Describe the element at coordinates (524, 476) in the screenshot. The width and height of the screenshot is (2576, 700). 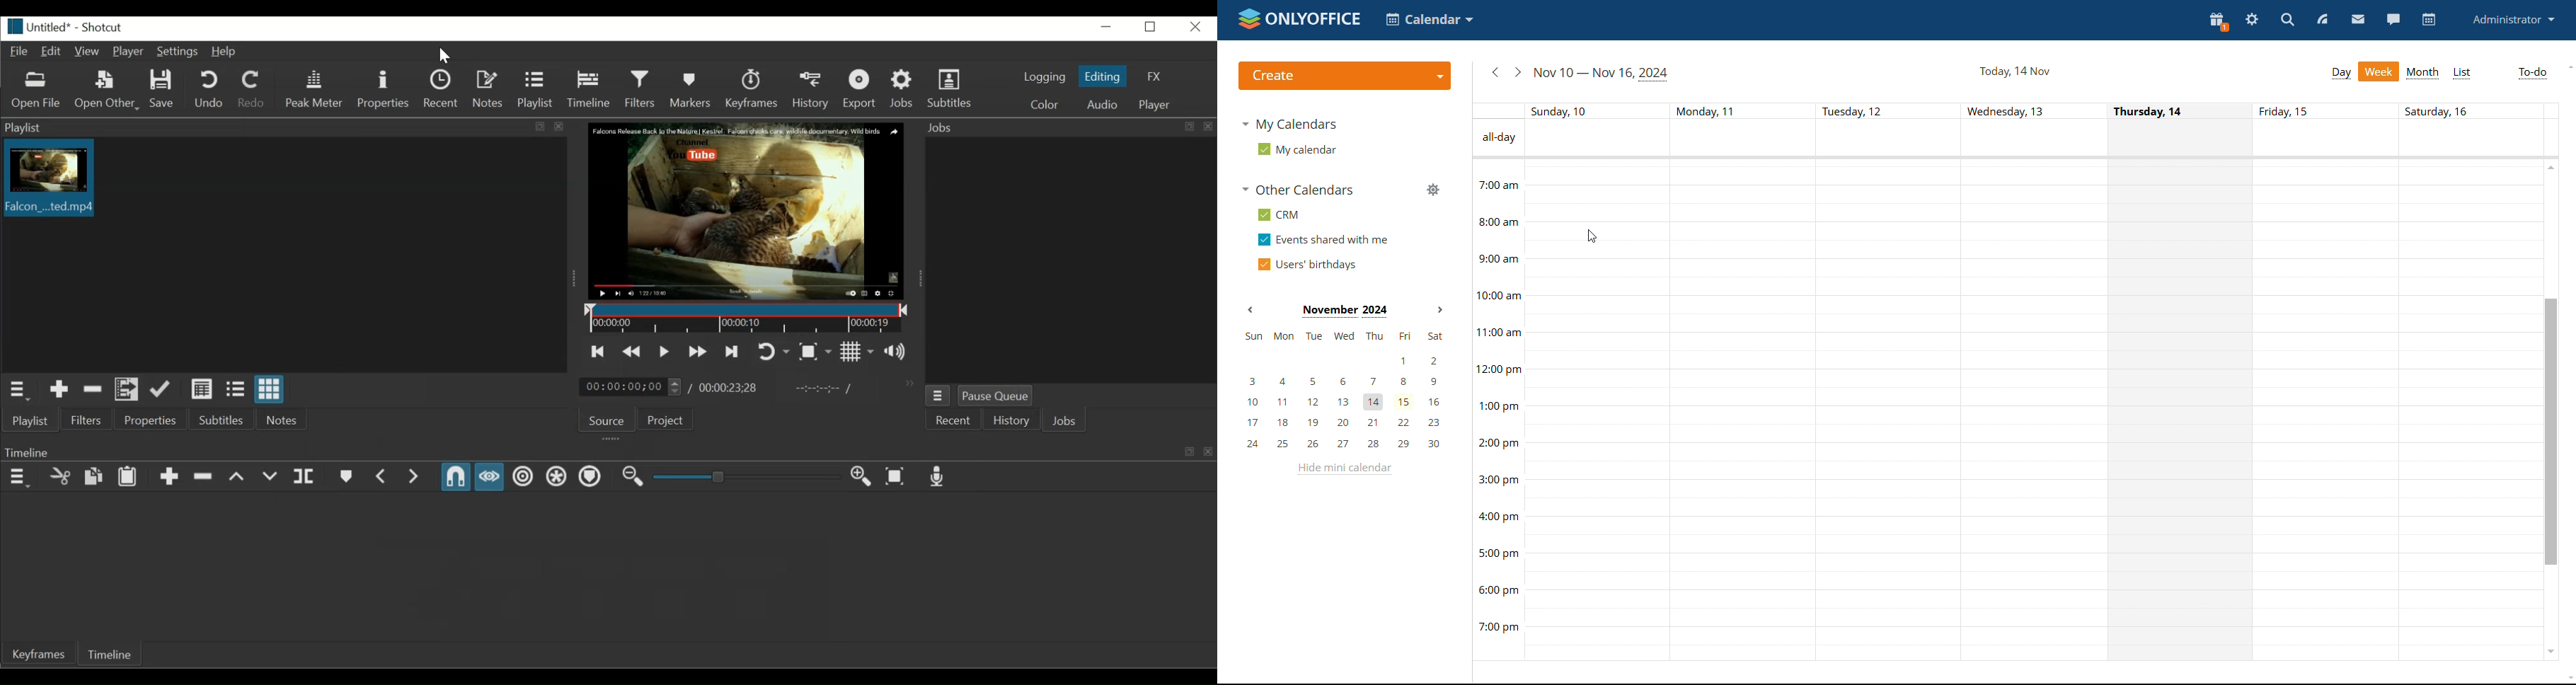
I see `Ripple ` at that location.